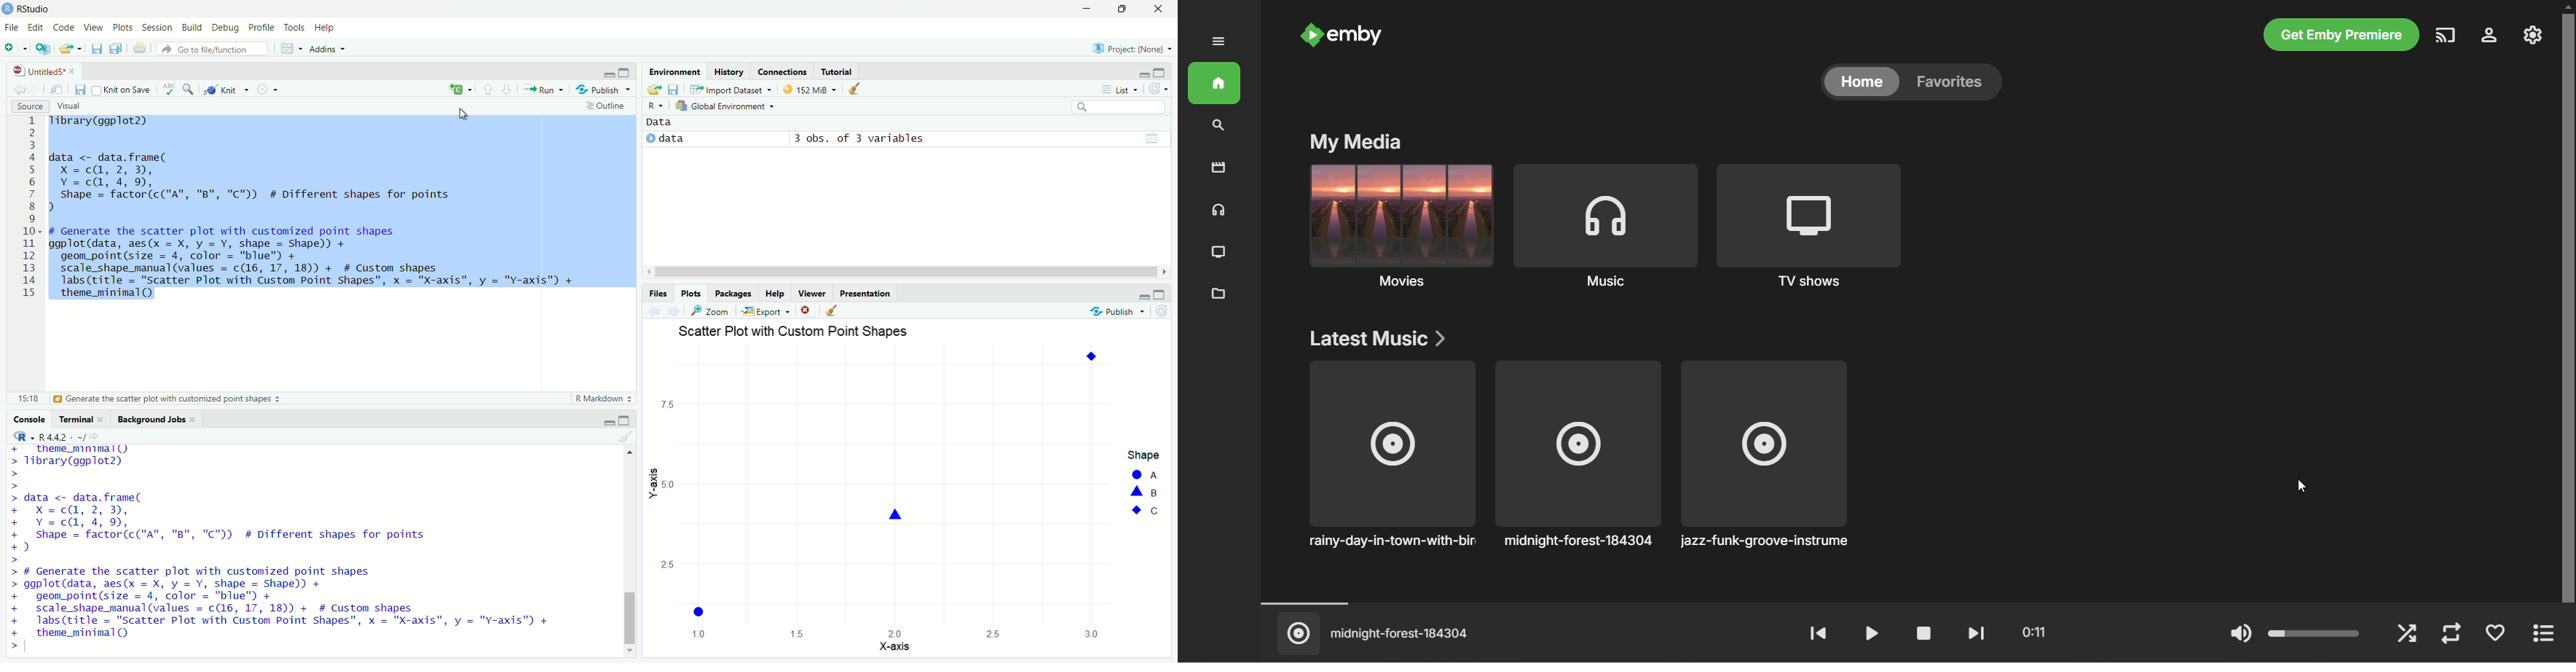 This screenshot has width=2576, height=672. I want to click on Edit, so click(35, 26).